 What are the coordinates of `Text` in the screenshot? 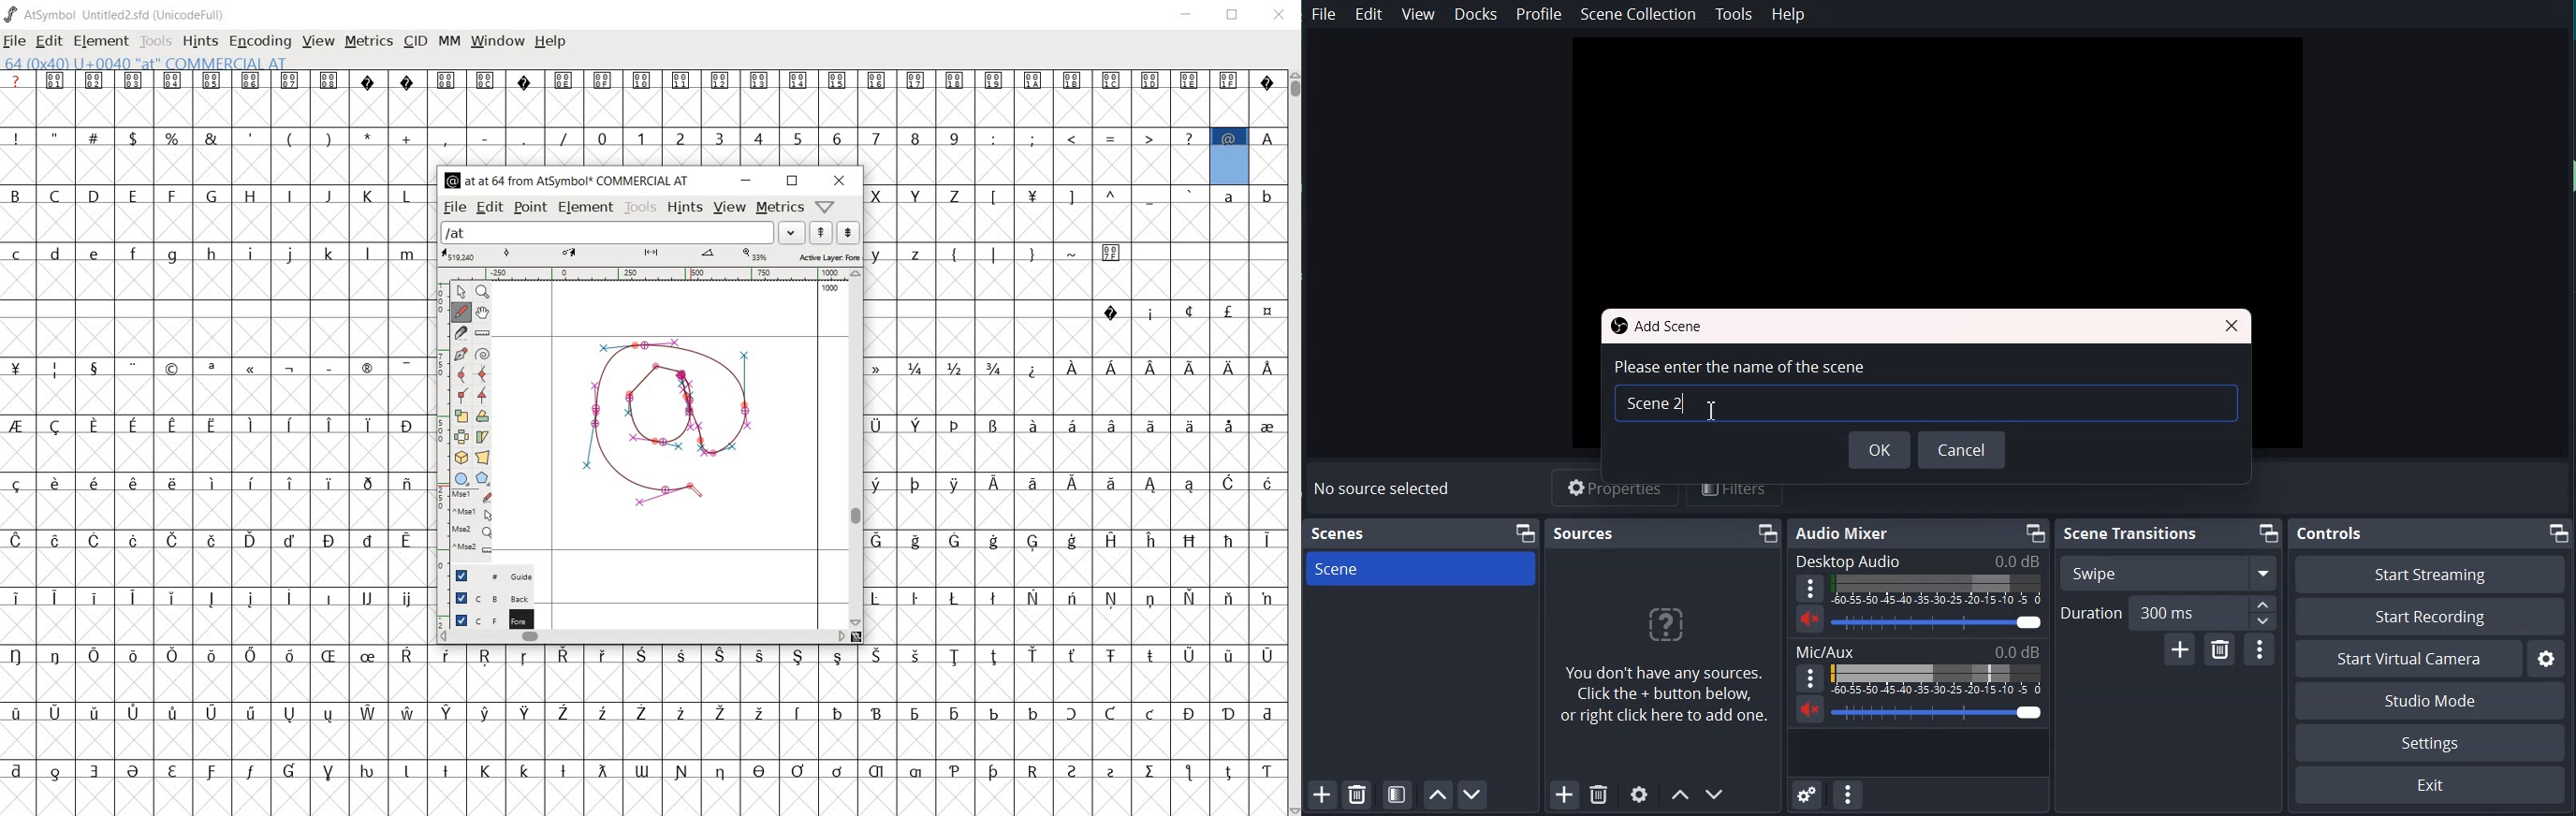 It's located at (1739, 366).